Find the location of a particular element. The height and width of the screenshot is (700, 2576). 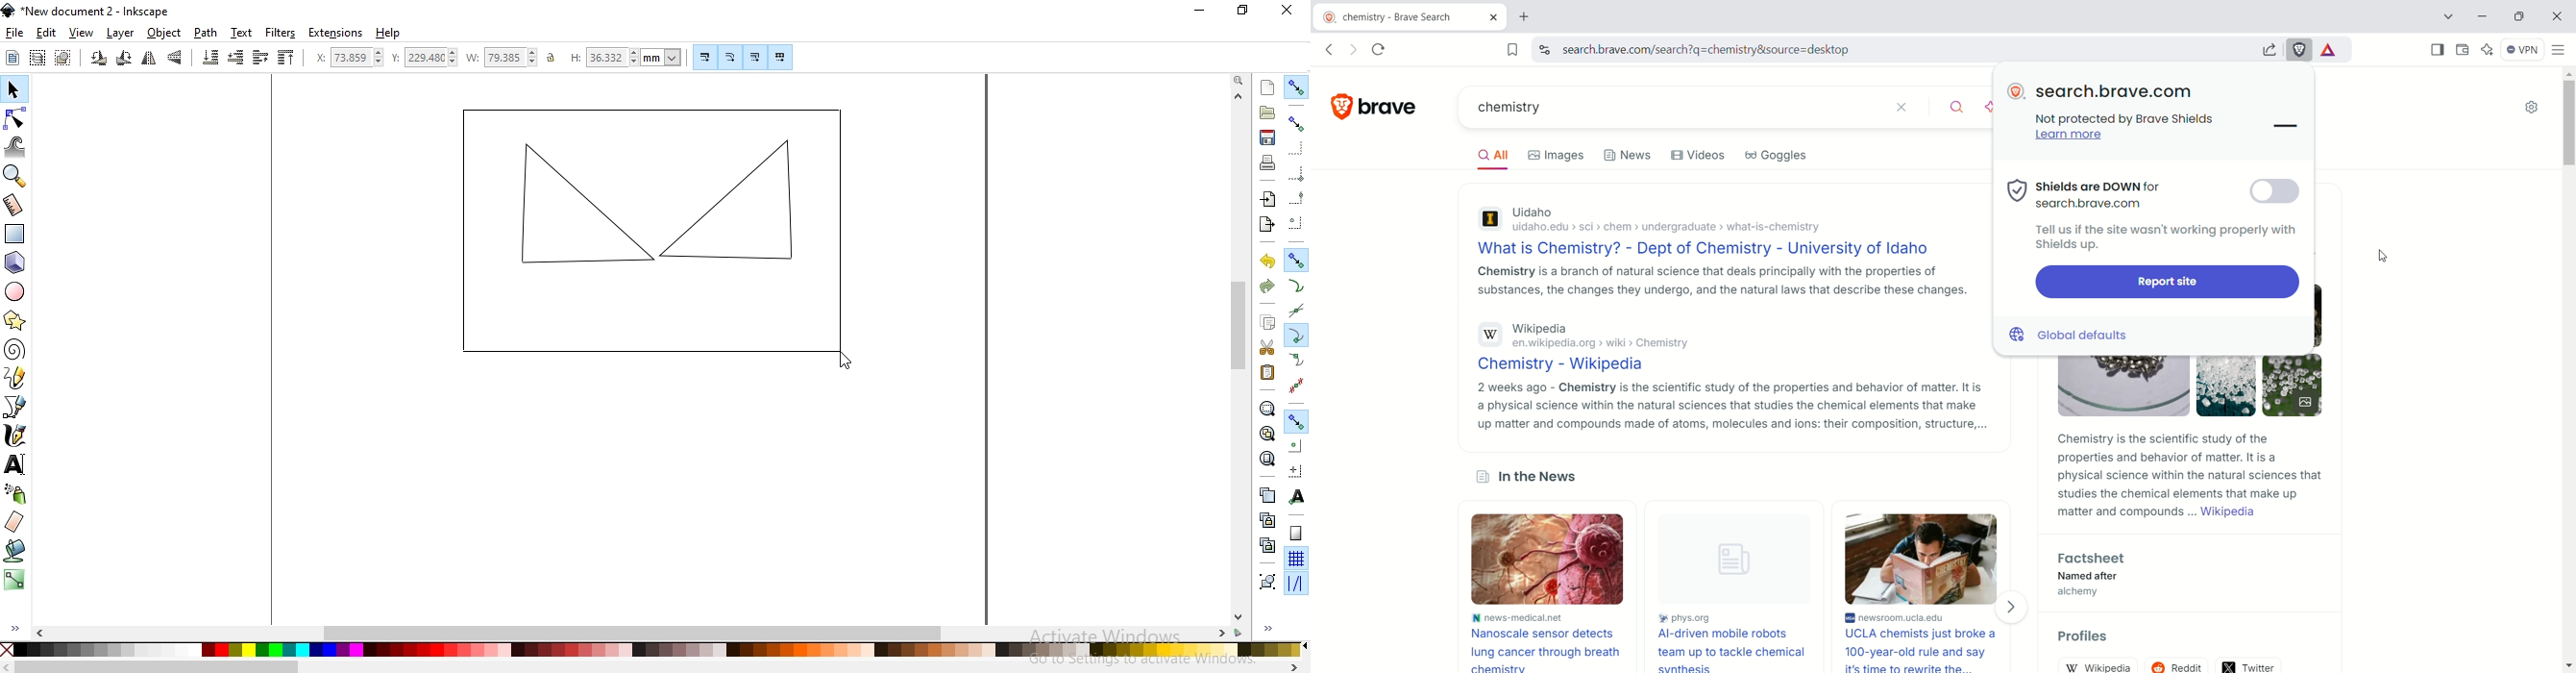

Chemistry is a branch of natural science that deals principally with the properties of substances, the changes they undergo, and the natural laws that describe these changes. is located at coordinates (1719, 281).